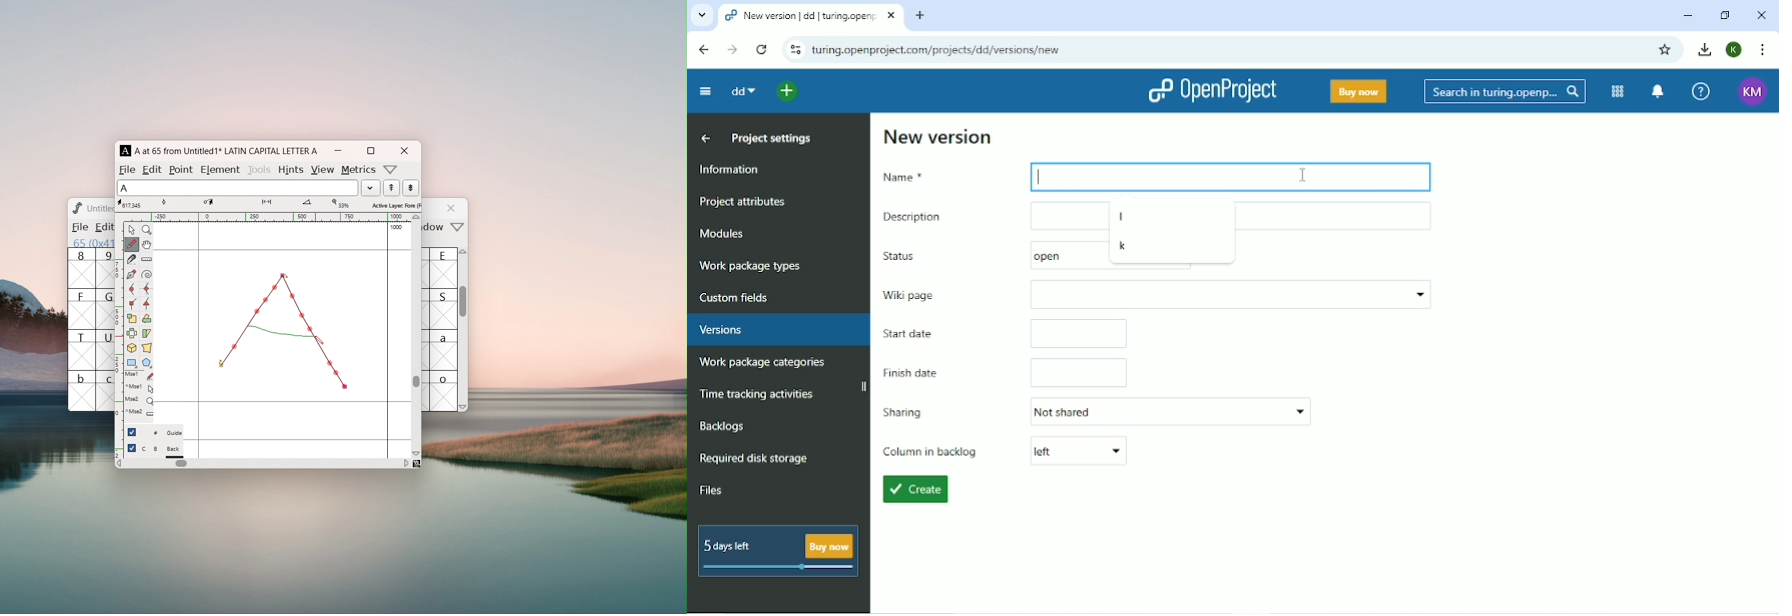  Describe the element at coordinates (914, 490) in the screenshot. I see `Create` at that location.